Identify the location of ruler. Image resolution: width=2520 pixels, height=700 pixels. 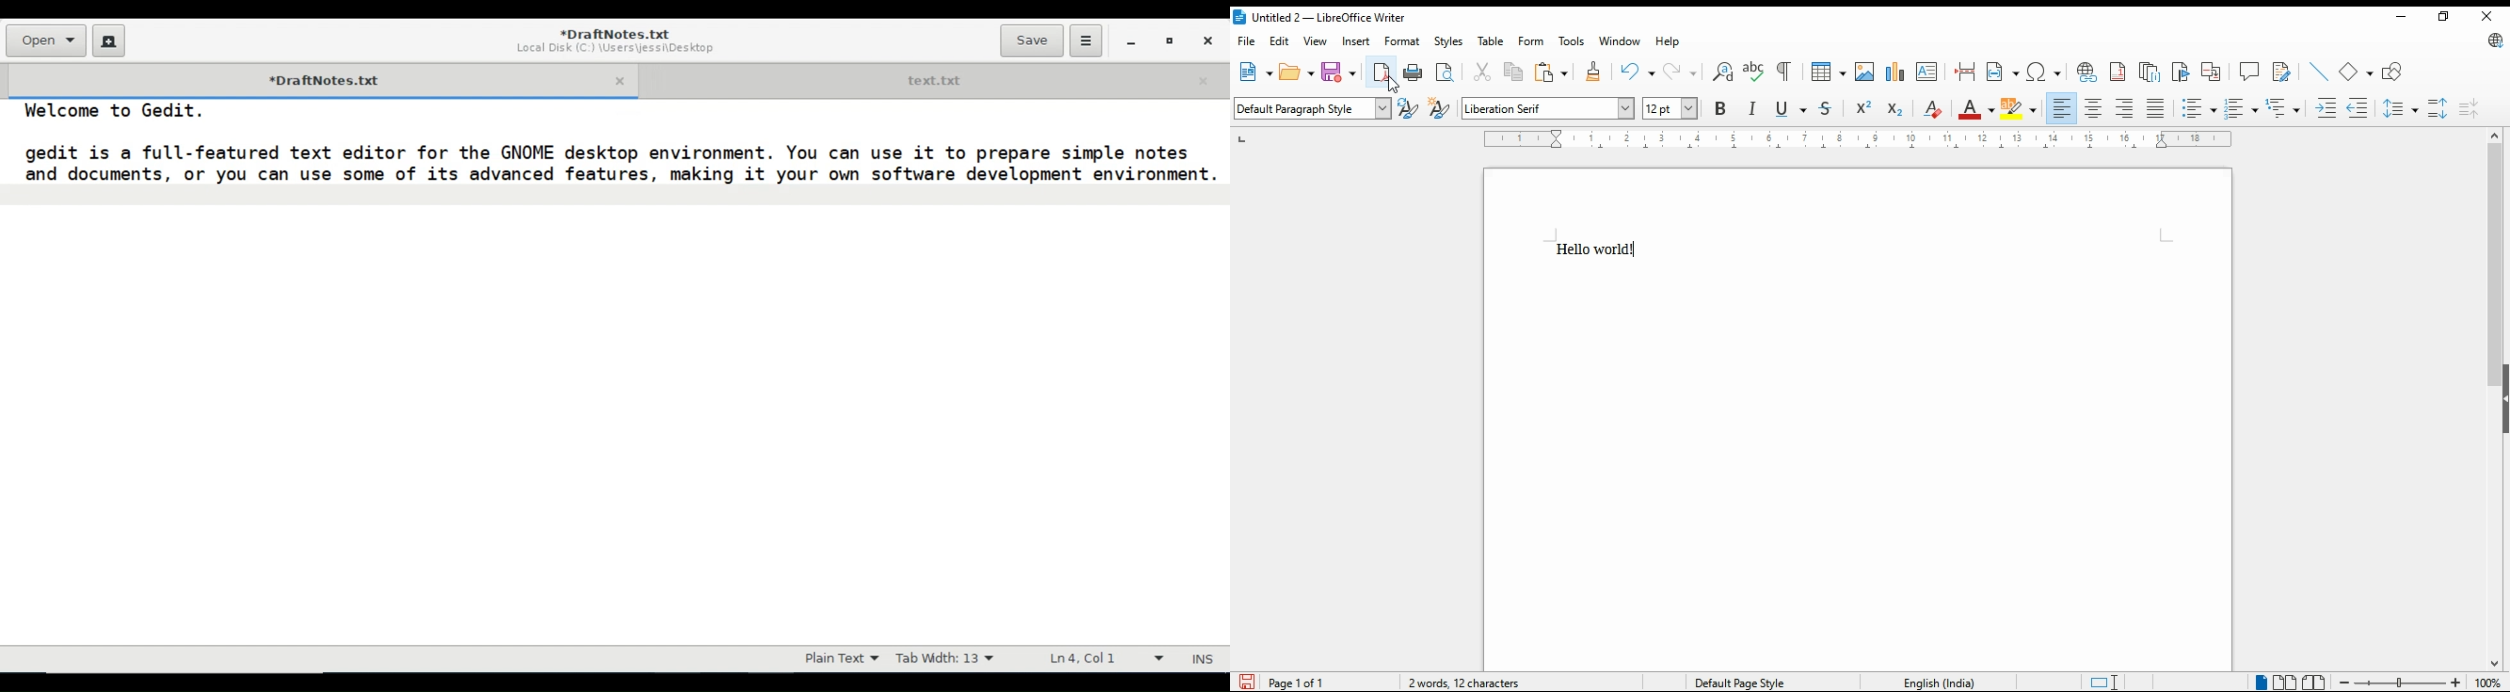
(1862, 140).